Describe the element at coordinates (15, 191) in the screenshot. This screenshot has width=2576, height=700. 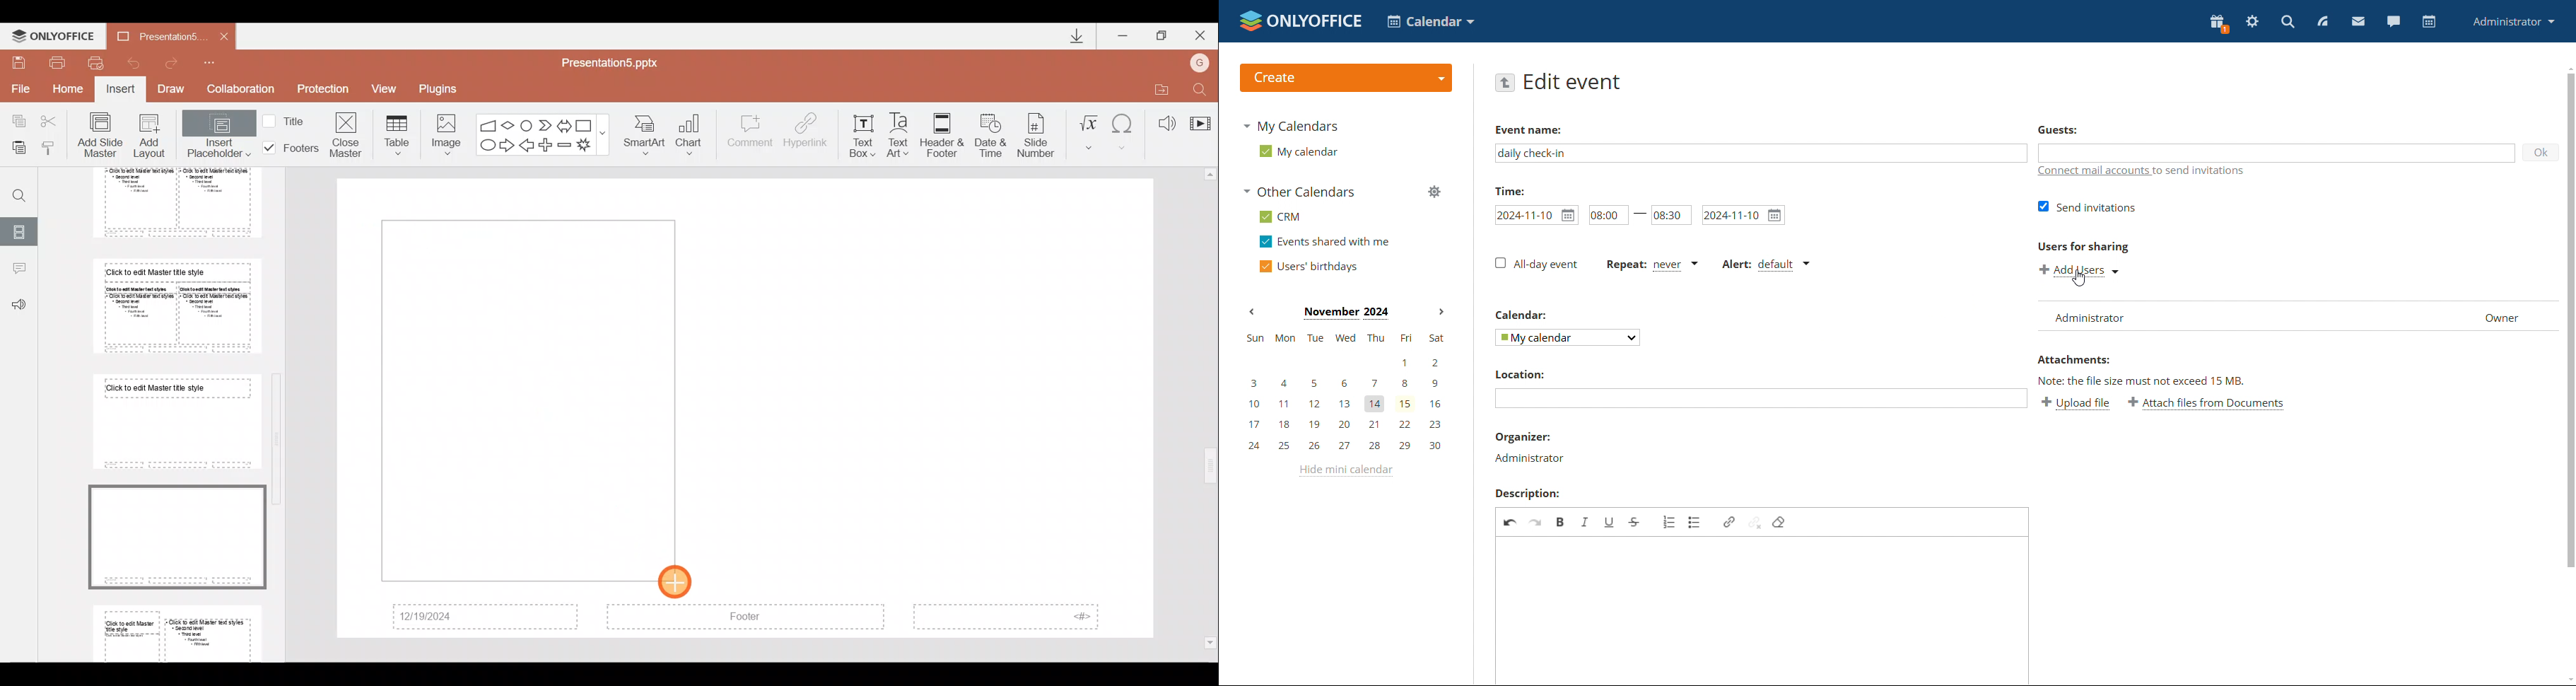
I see `Find` at that location.